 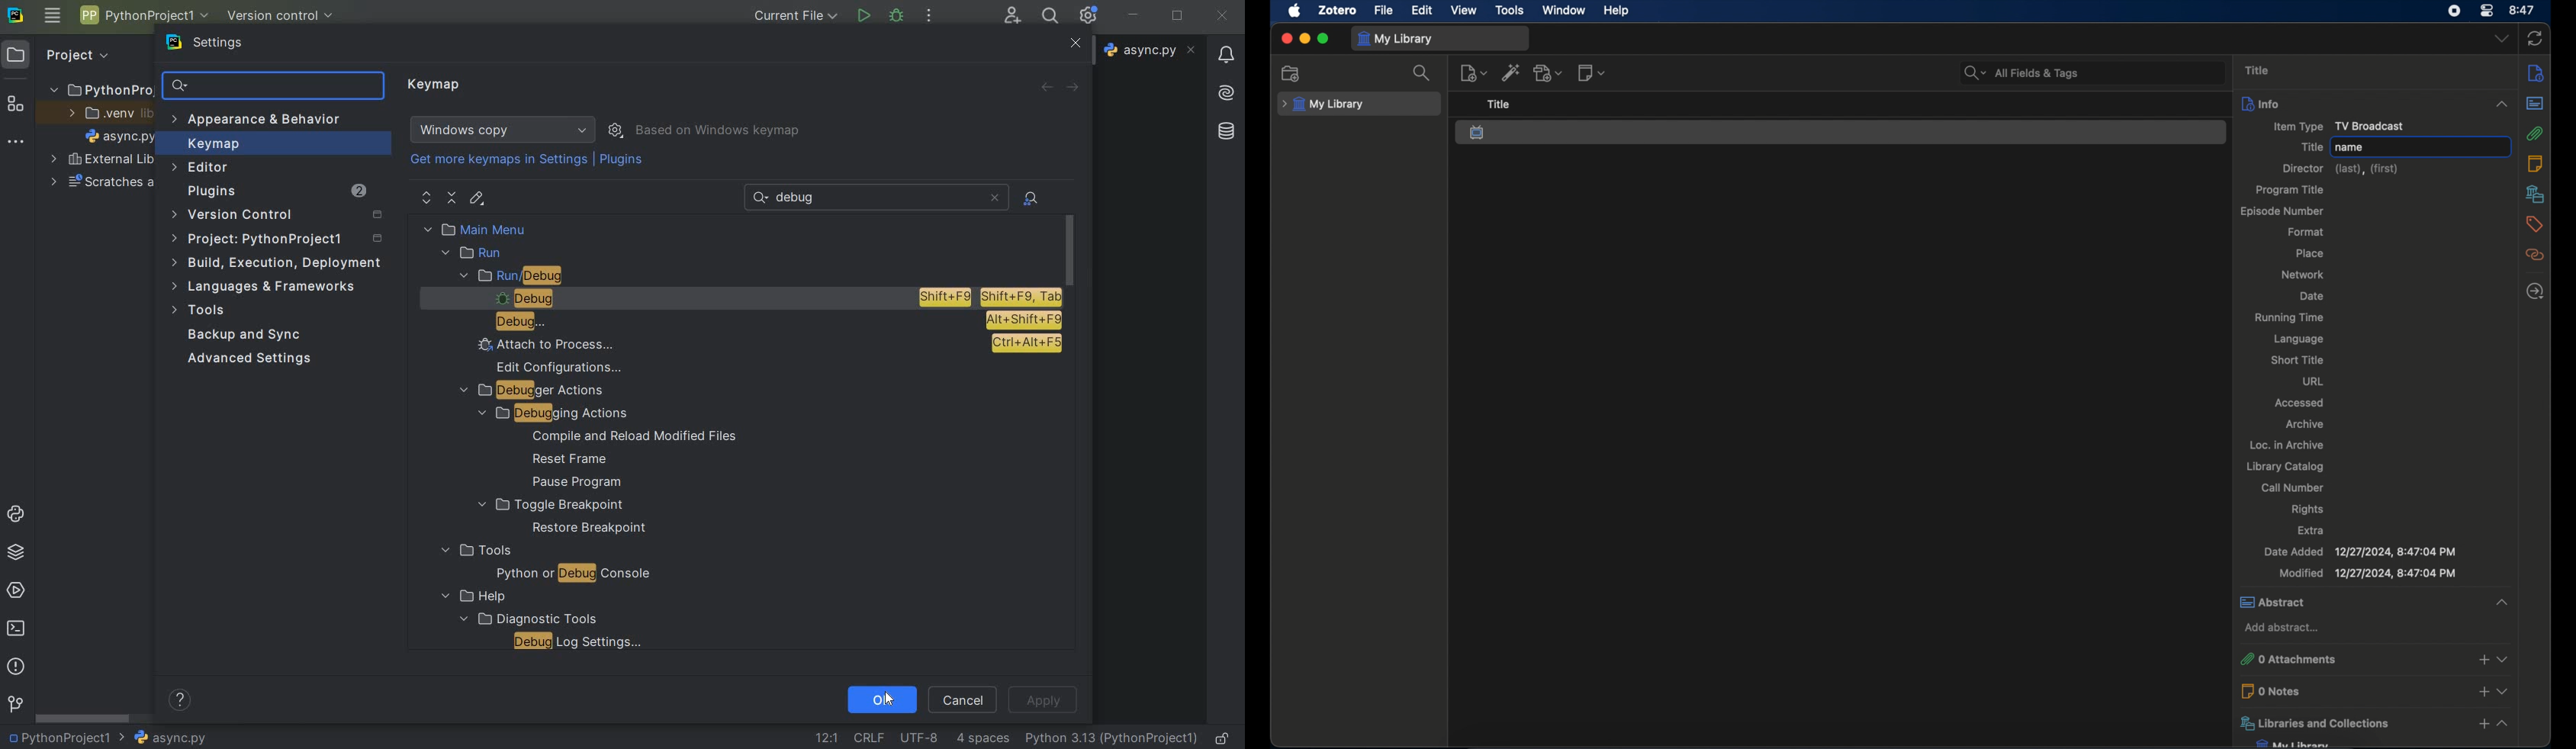 What do you see at coordinates (1112, 738) in the screenshot?
I see `current interpreter` at bounding box center [1112, 738].